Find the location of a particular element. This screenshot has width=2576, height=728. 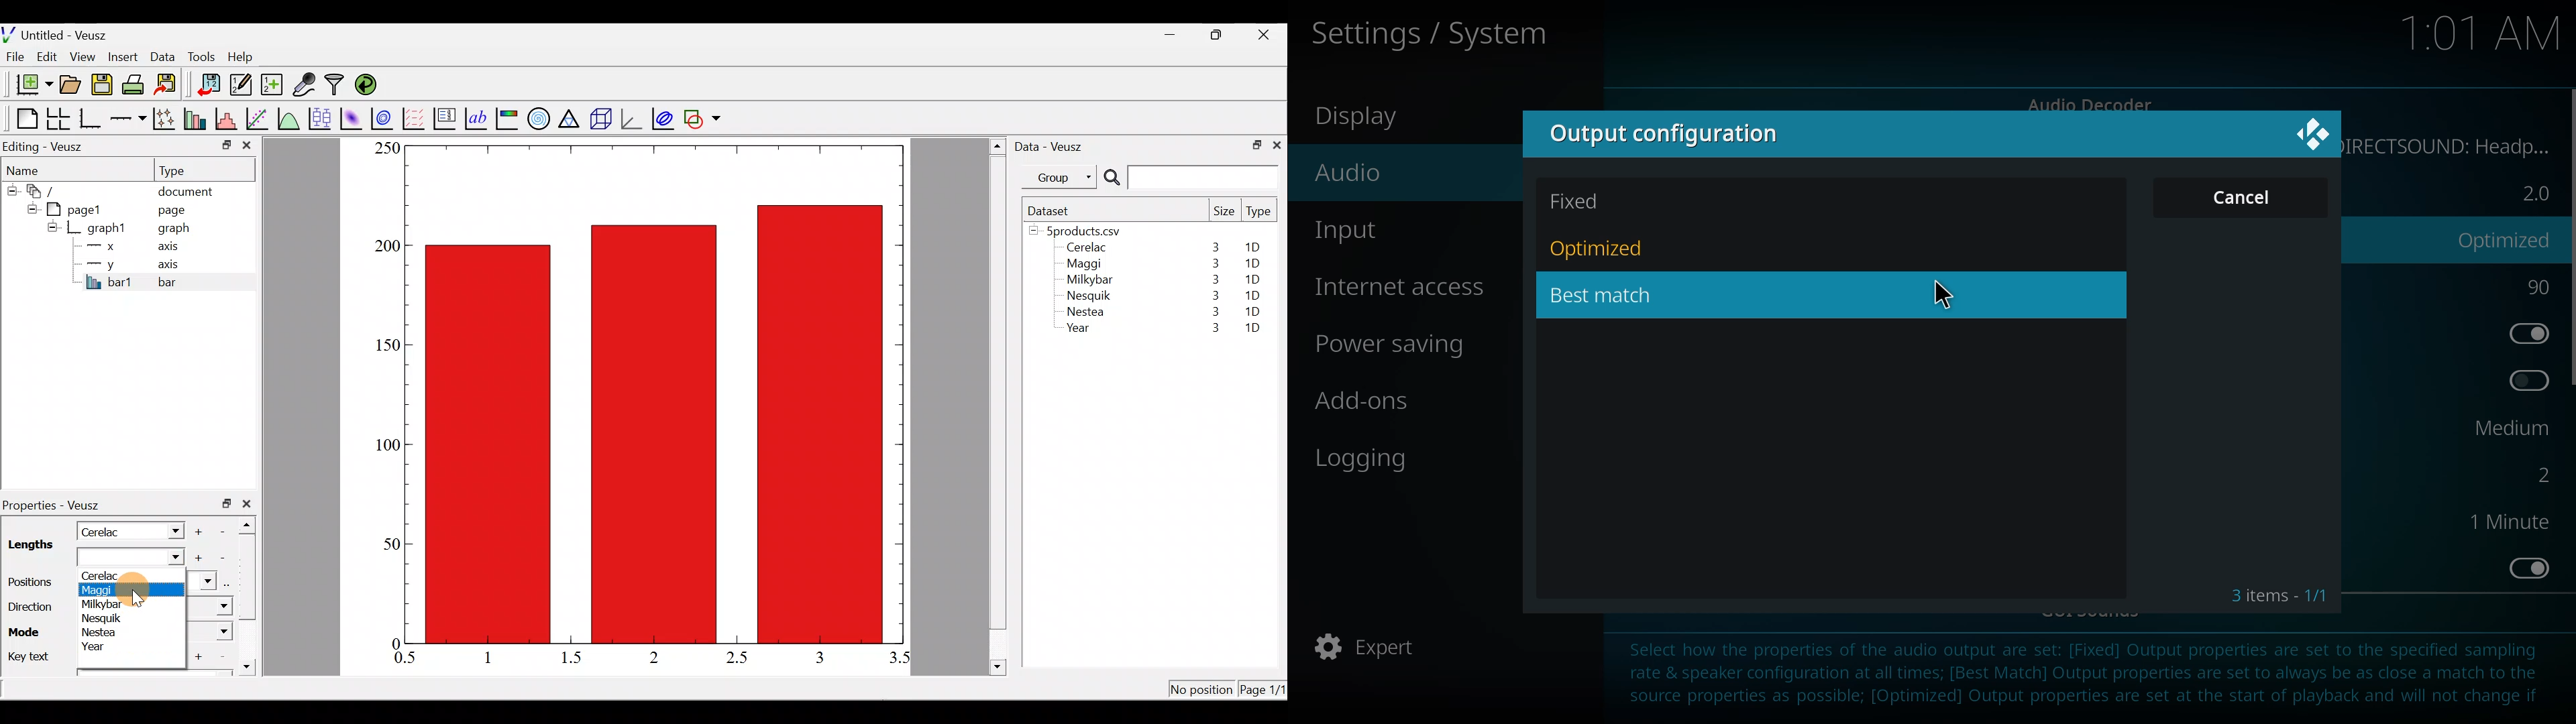

3.5 is located at coordinates (901, 660).